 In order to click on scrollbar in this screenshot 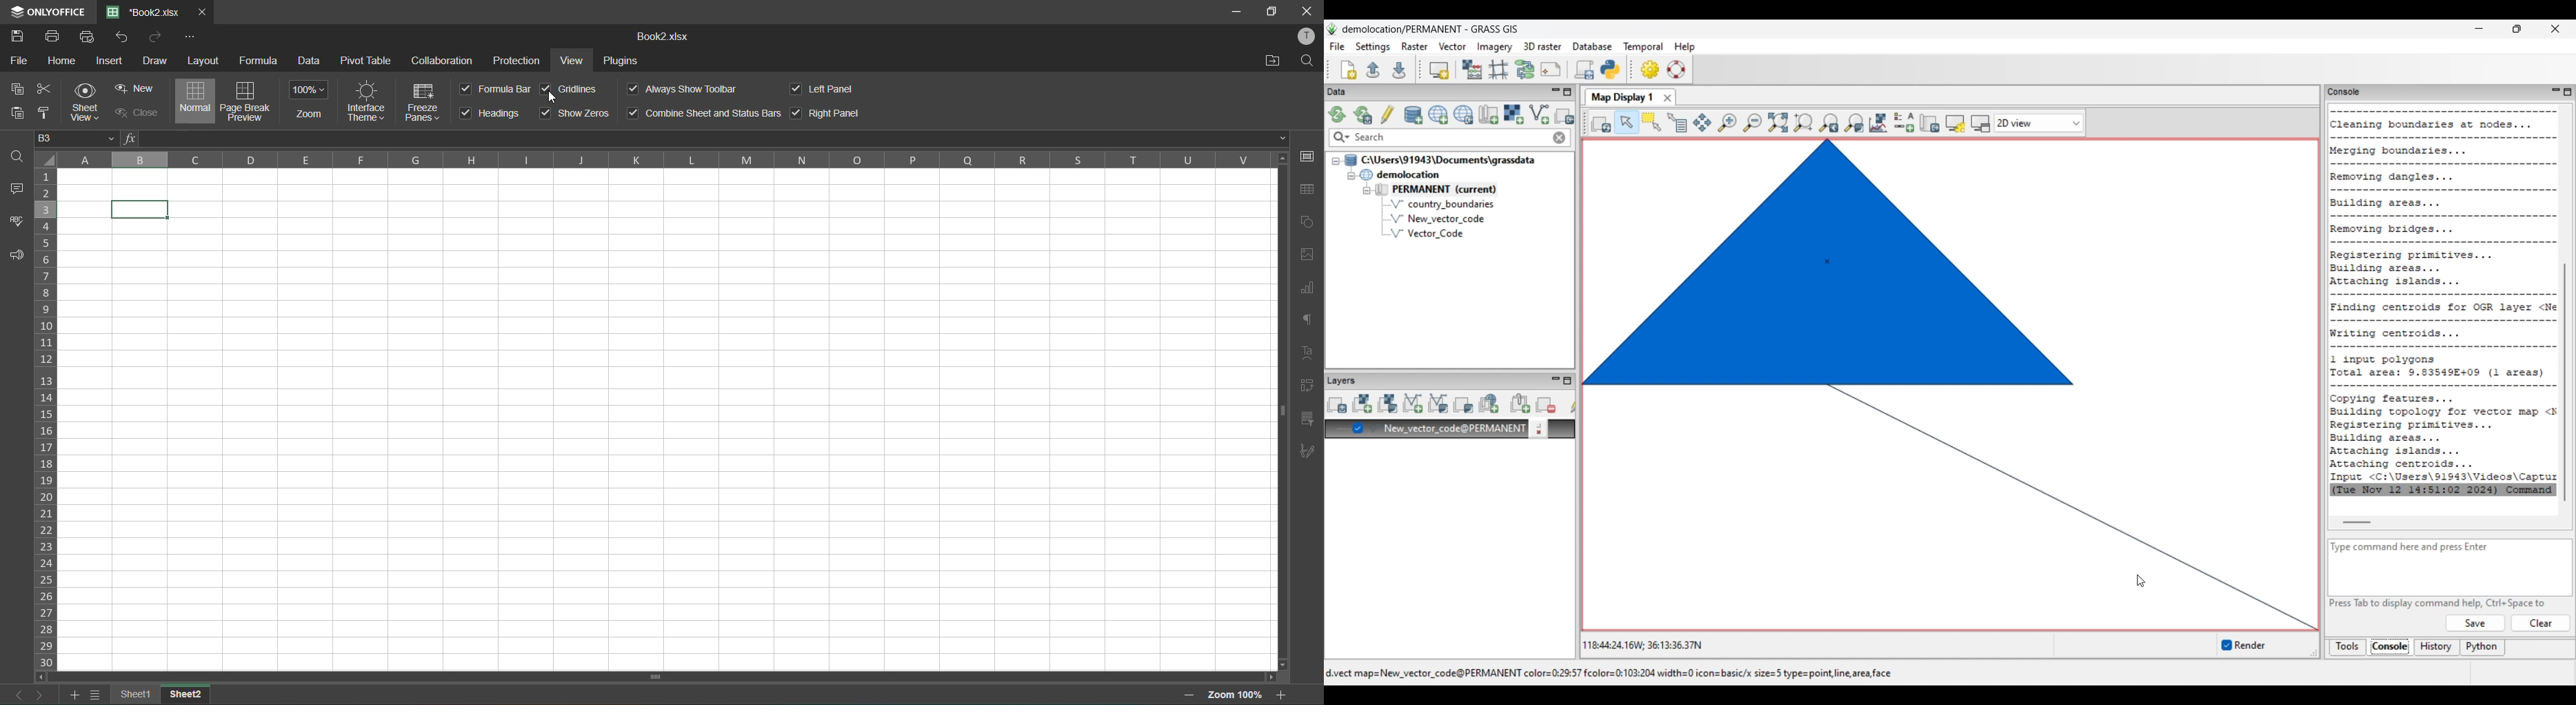, I will do `click(1282, 413)`.